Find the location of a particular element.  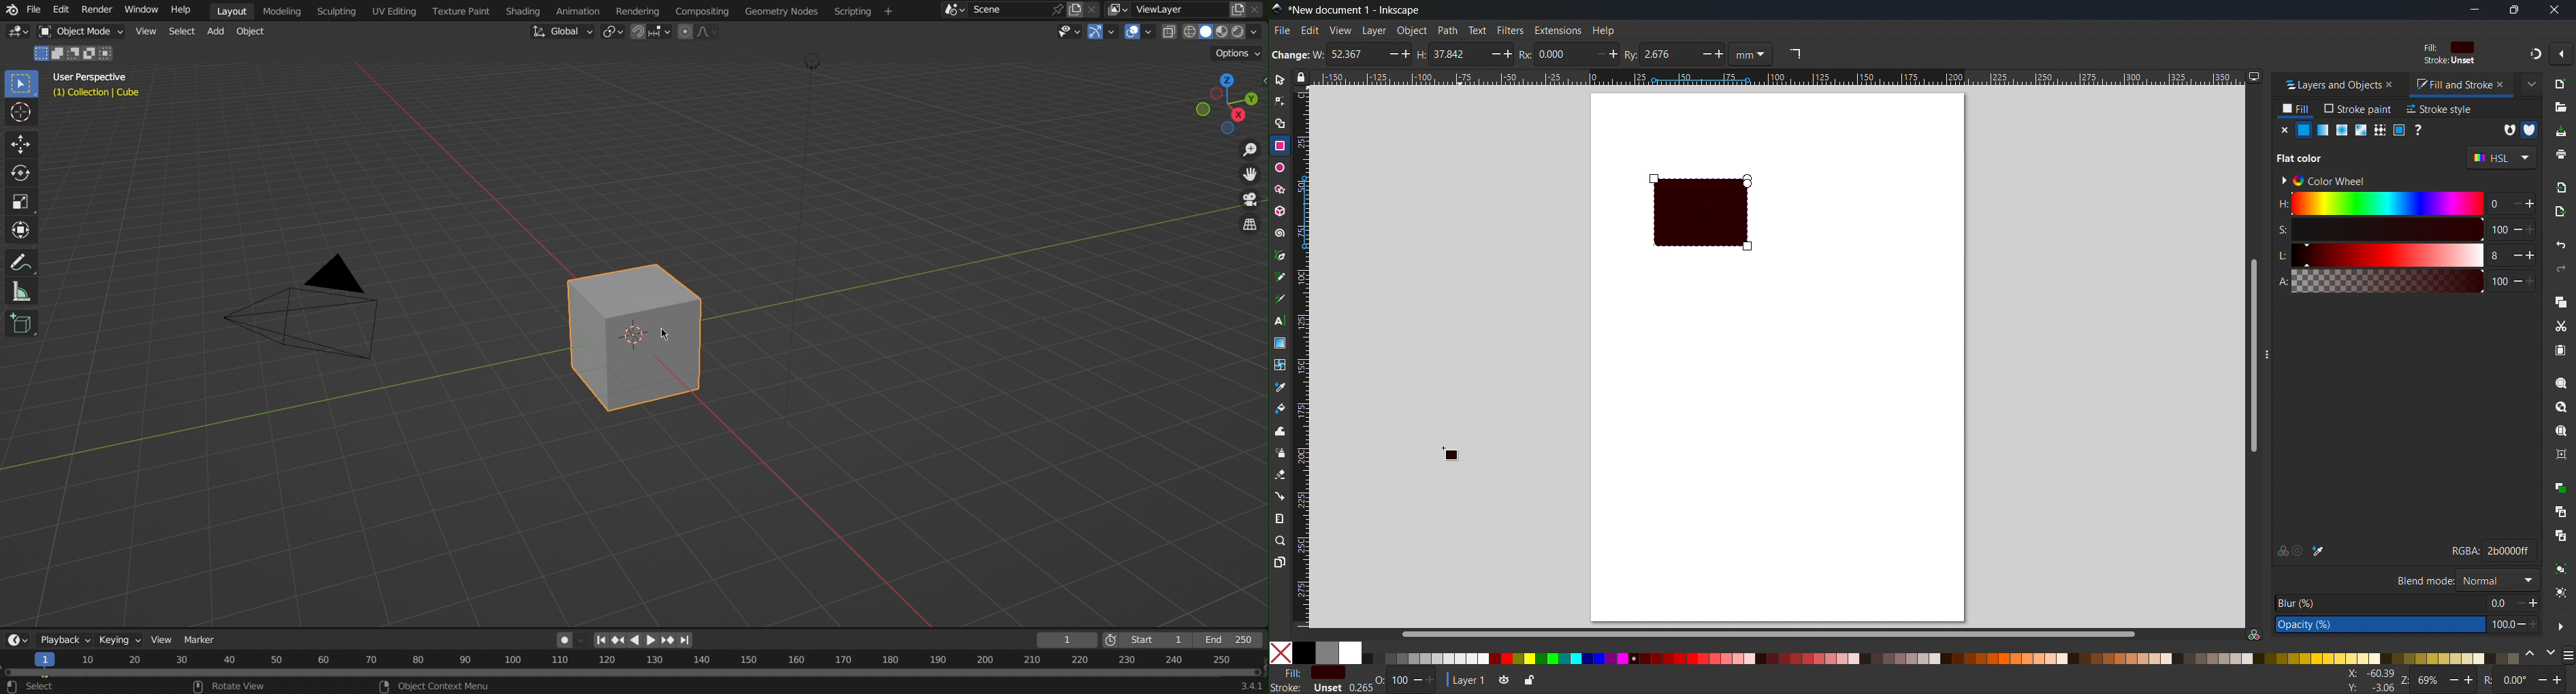

Pick colors of image is located at coordinates (2319, 550).